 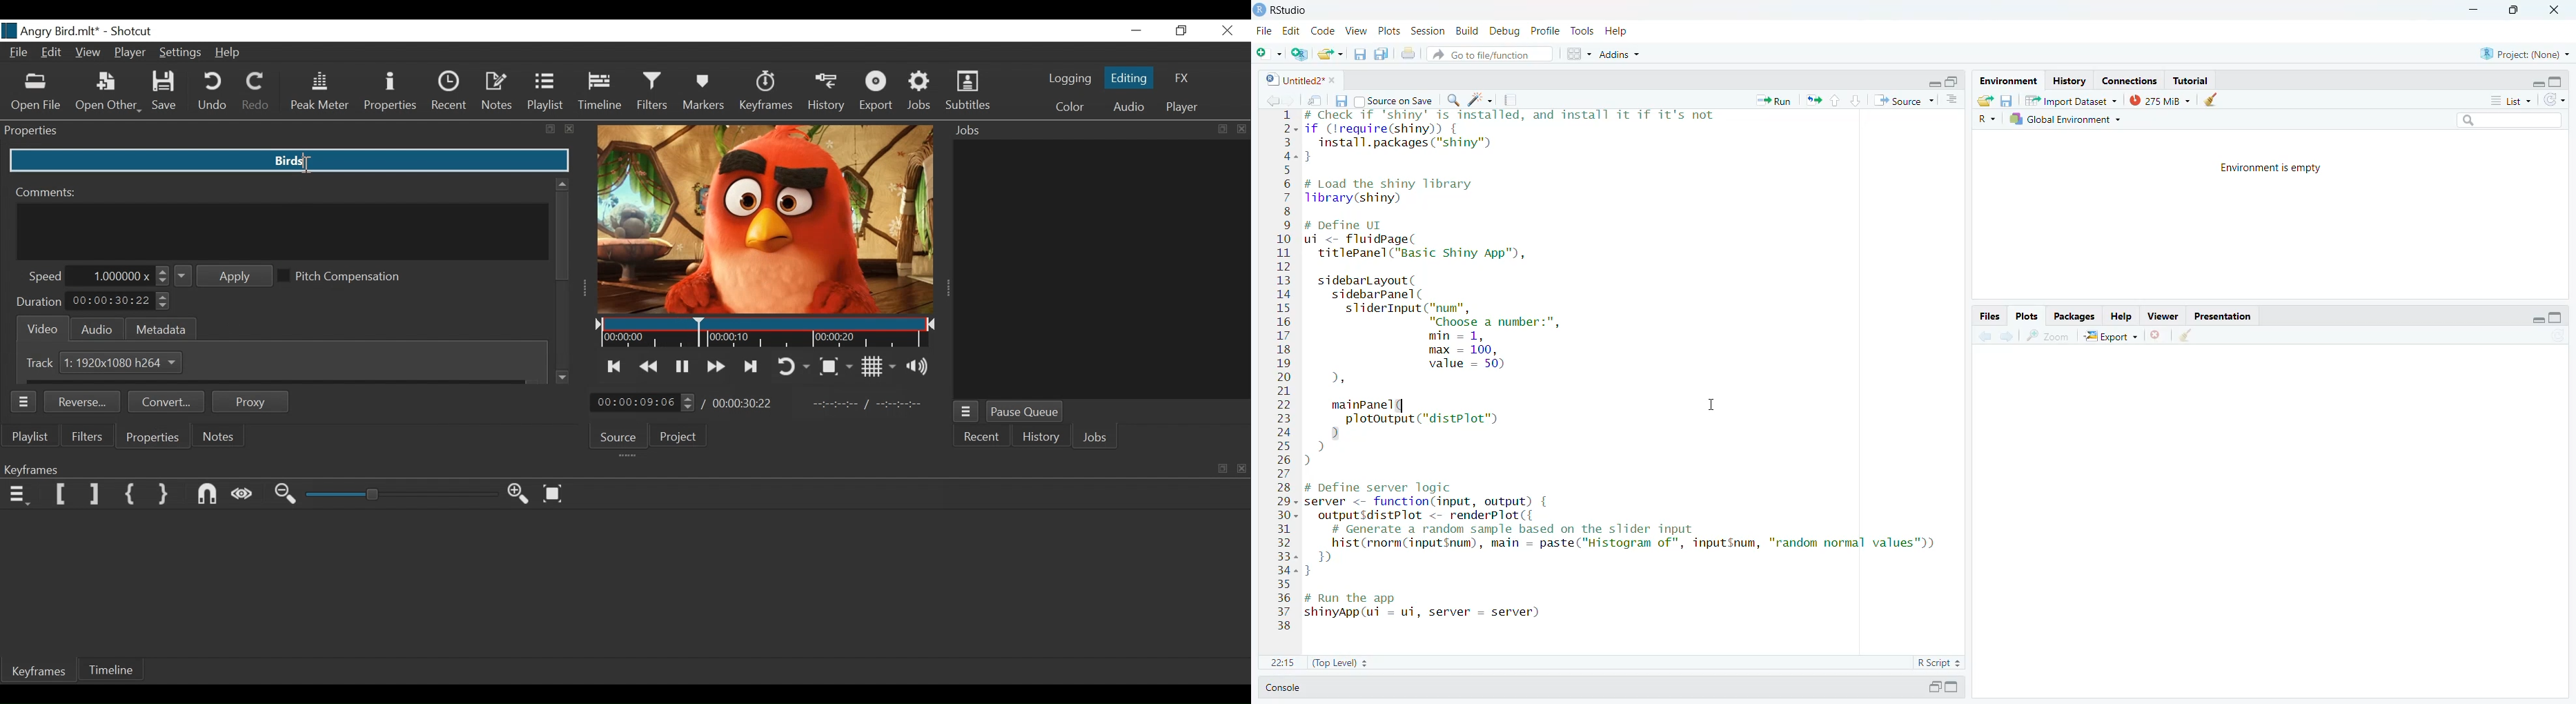 I want to click on Show volume control, so click(x=921, y=368).